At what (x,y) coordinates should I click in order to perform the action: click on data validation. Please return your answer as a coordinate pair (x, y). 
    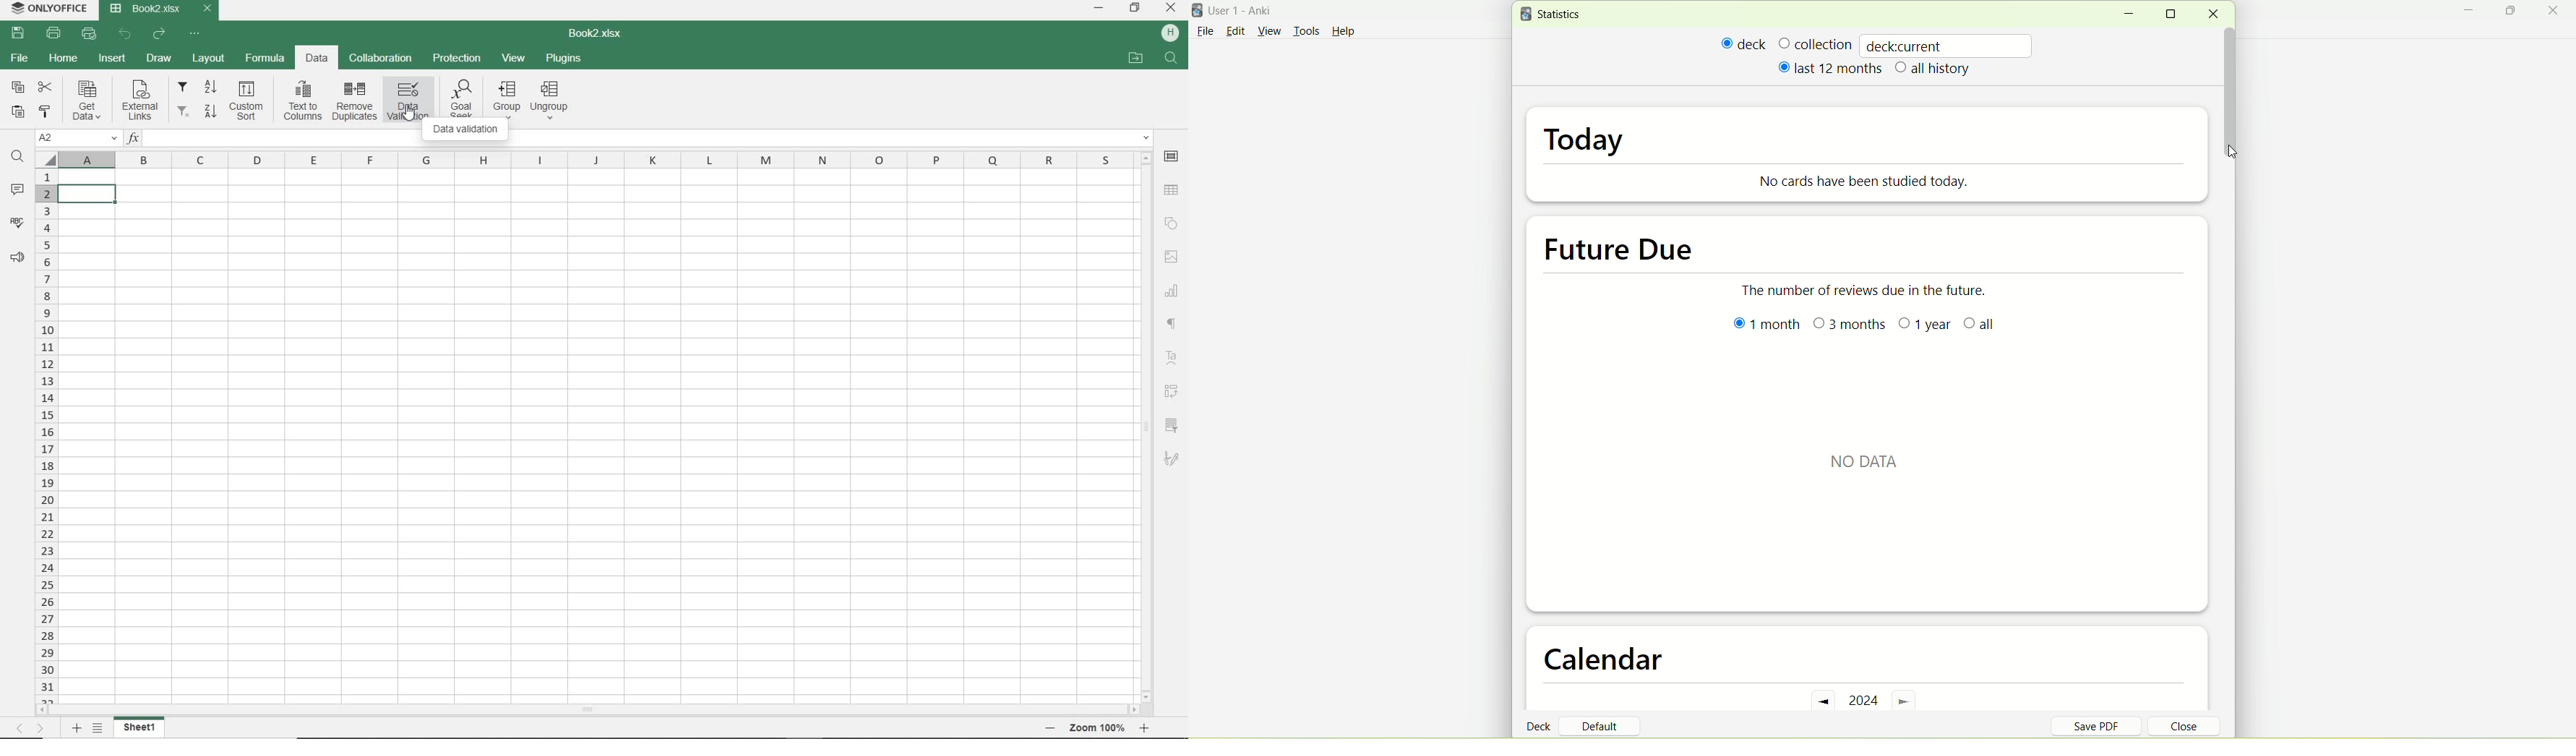
    Looking at the image, I should click on (467, 130).